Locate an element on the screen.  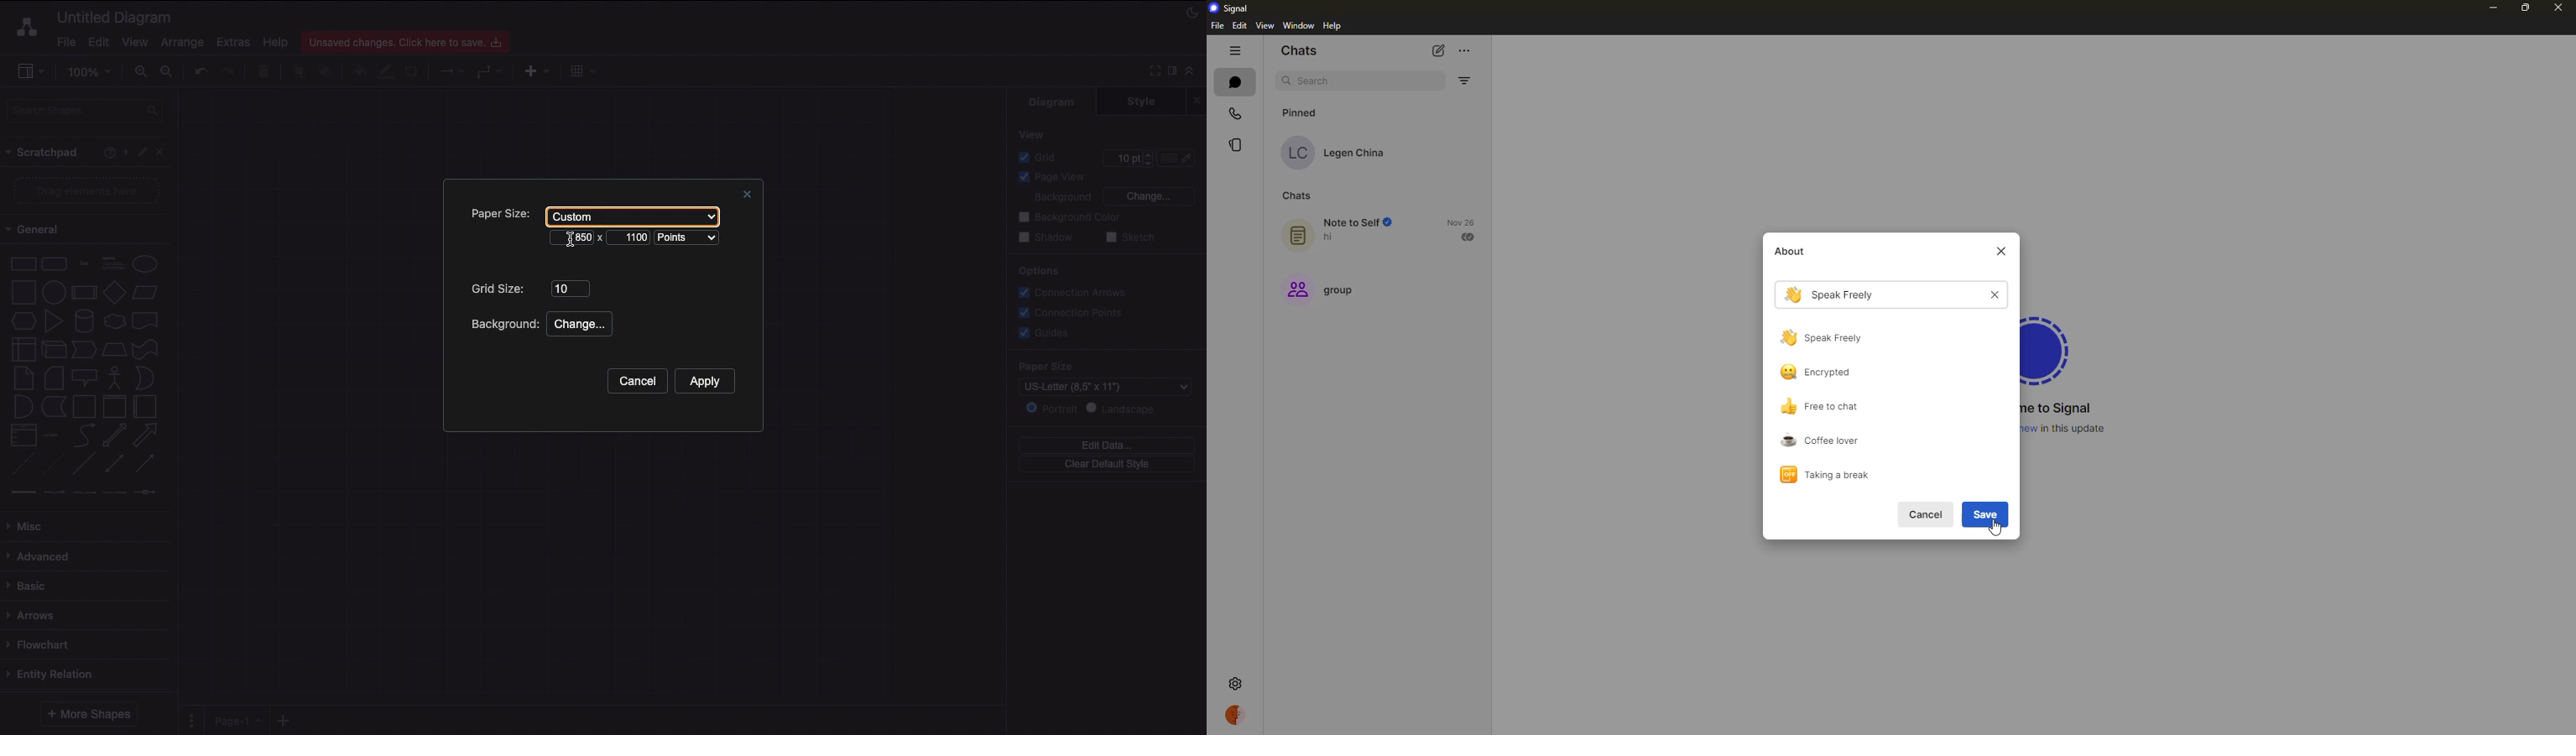
window is located at coordinates (1299, 26).